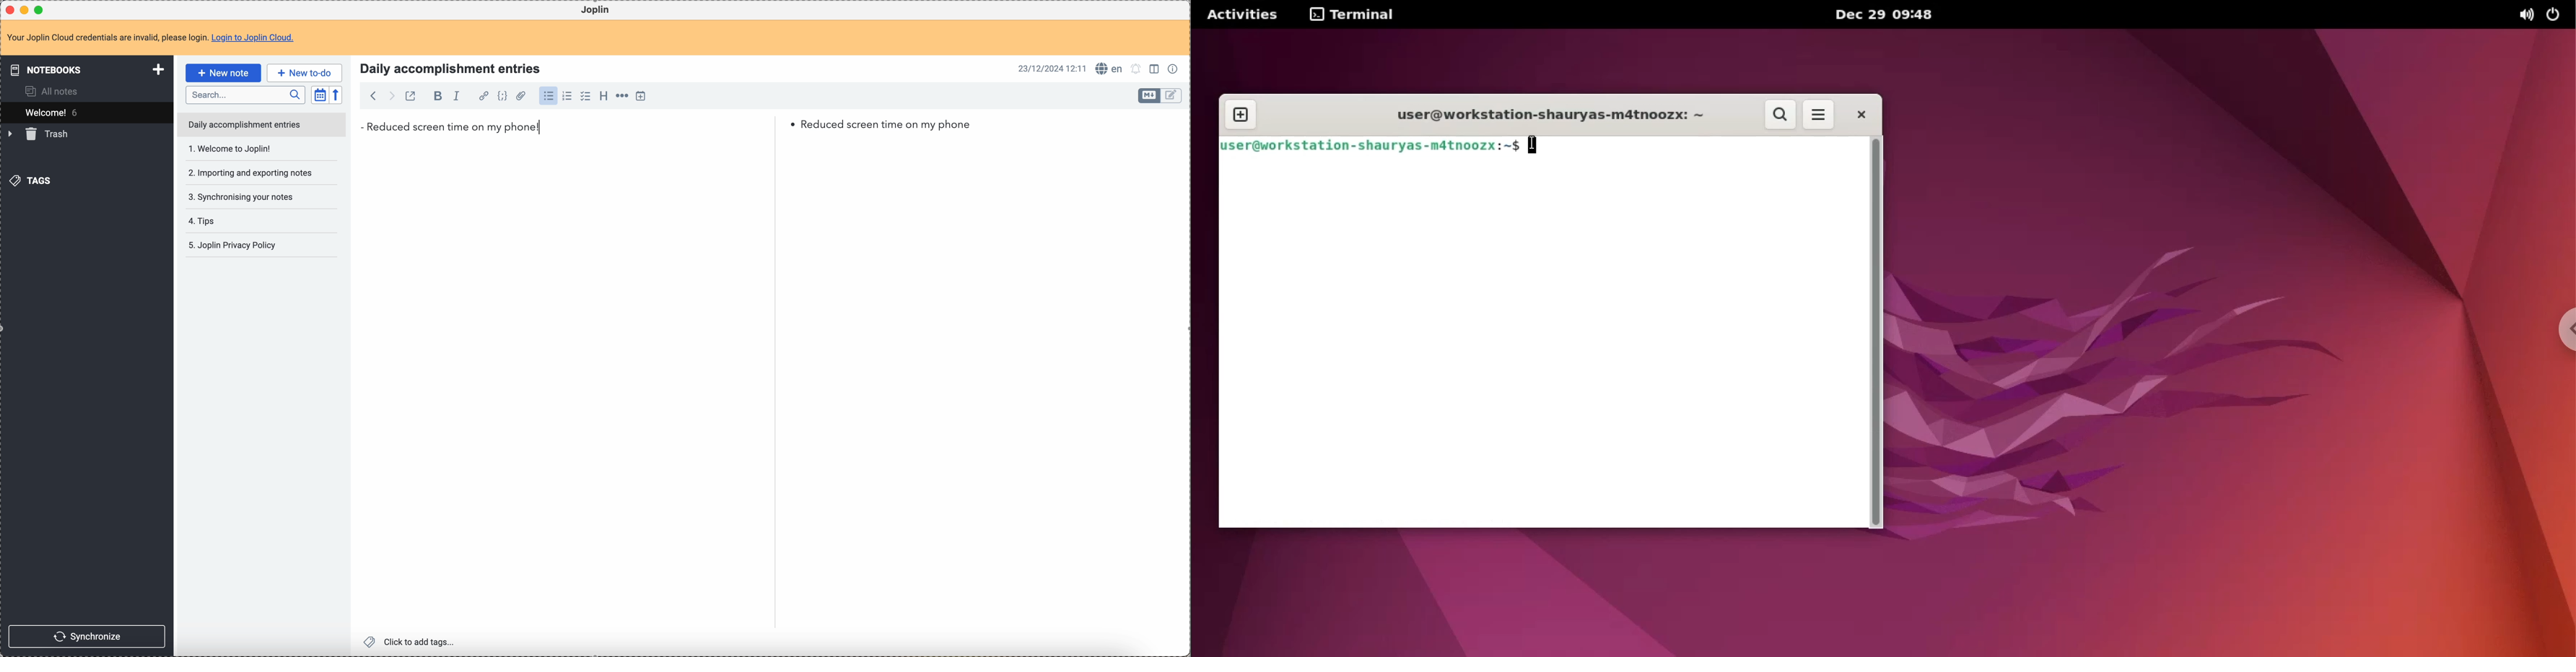  What do you see at coordinates (2525, 16) in the screenshot?
I see `sound option` at bounding box center [2525, 16].